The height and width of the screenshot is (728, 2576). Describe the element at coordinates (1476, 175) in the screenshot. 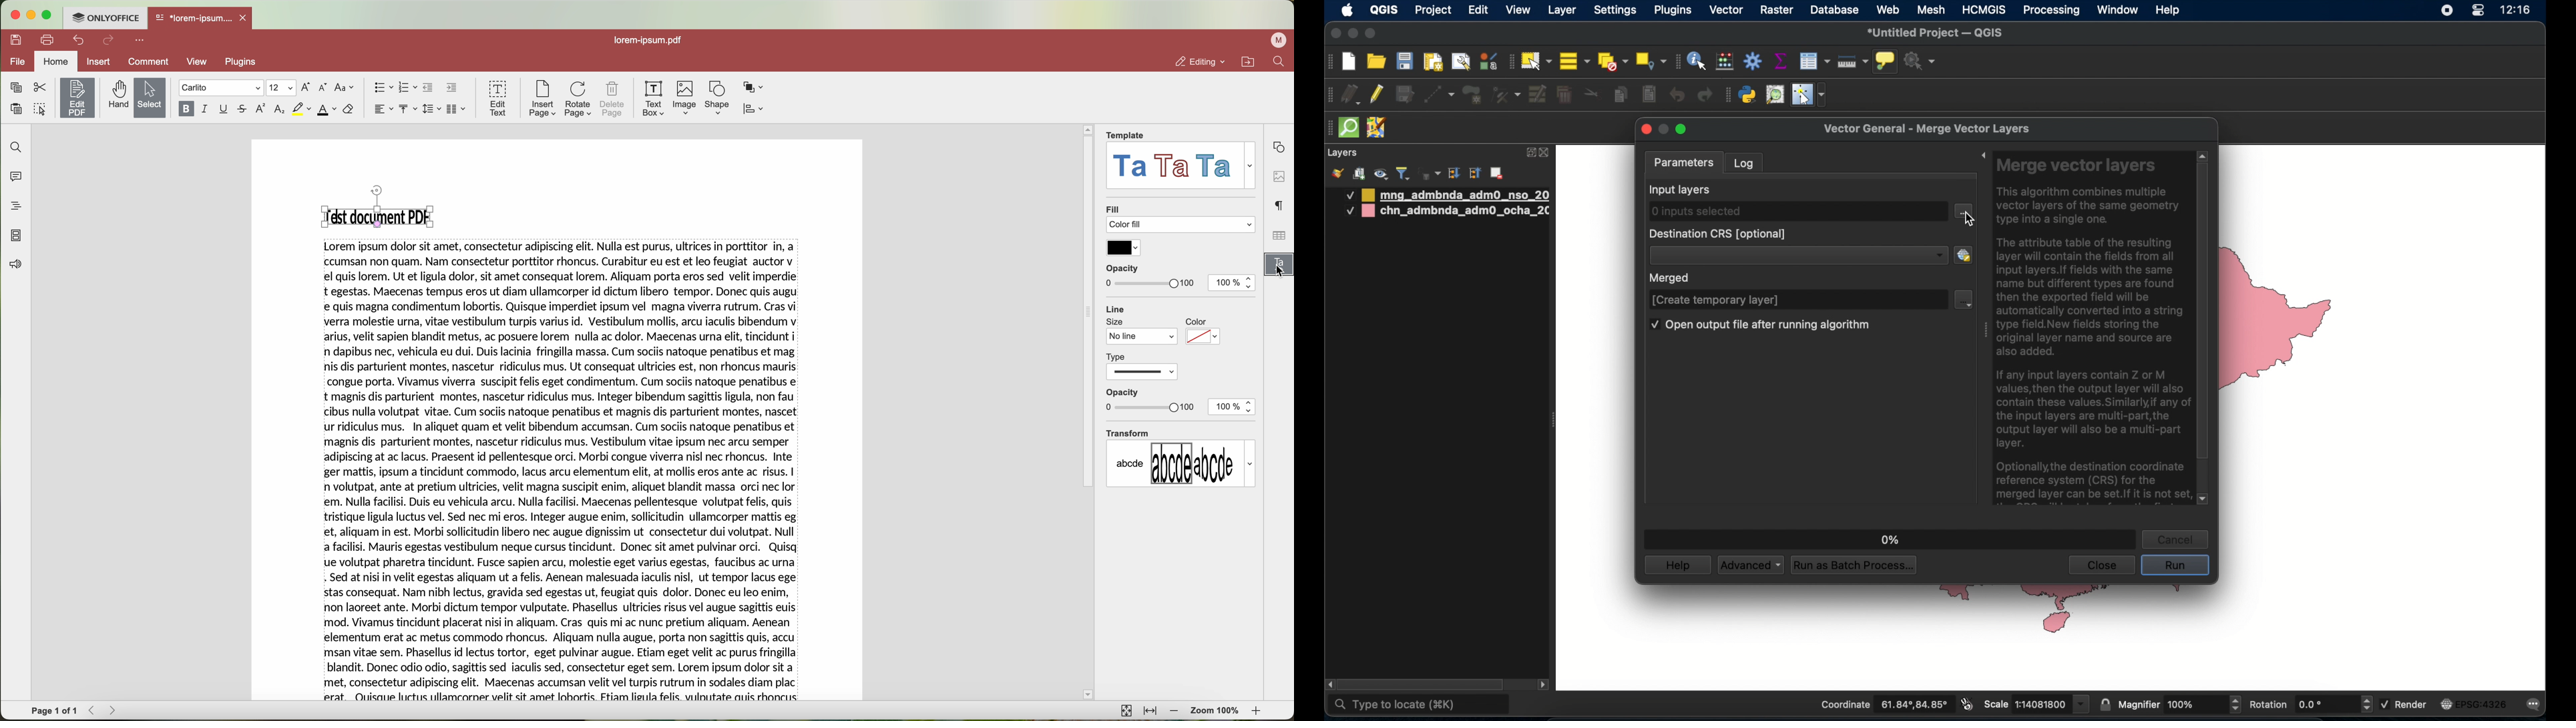

I see `collapse all ` at that location.